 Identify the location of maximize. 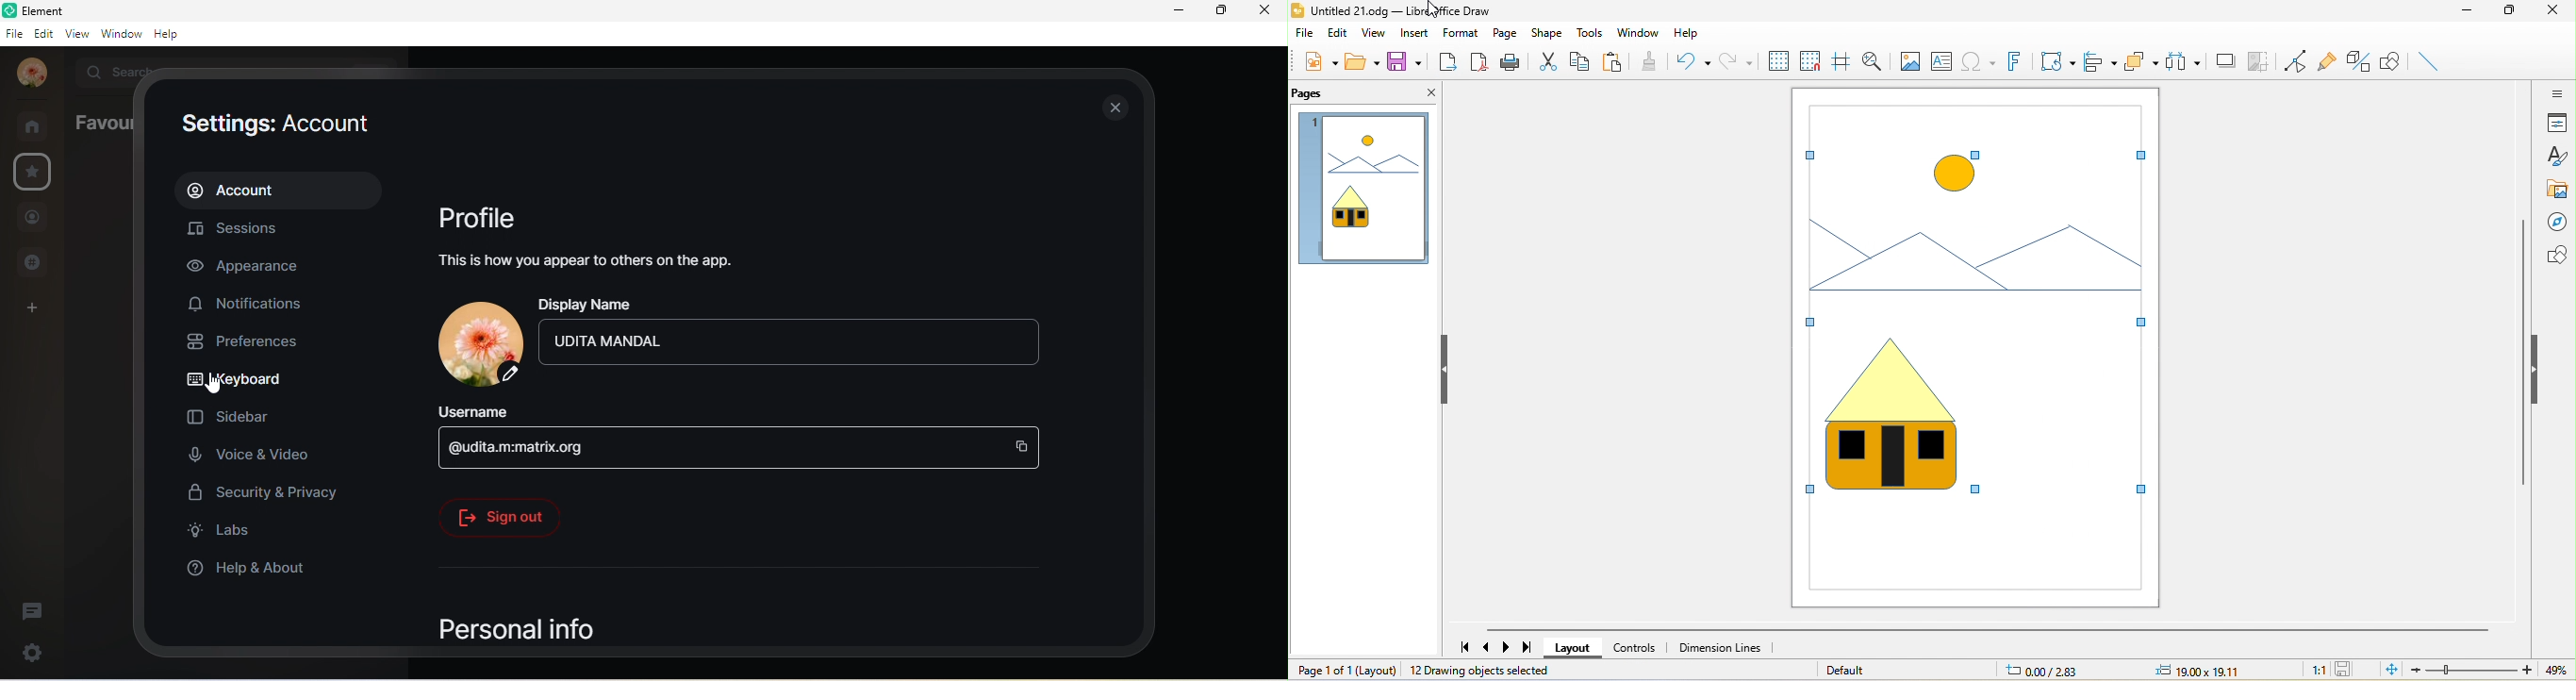
(1219, 11).